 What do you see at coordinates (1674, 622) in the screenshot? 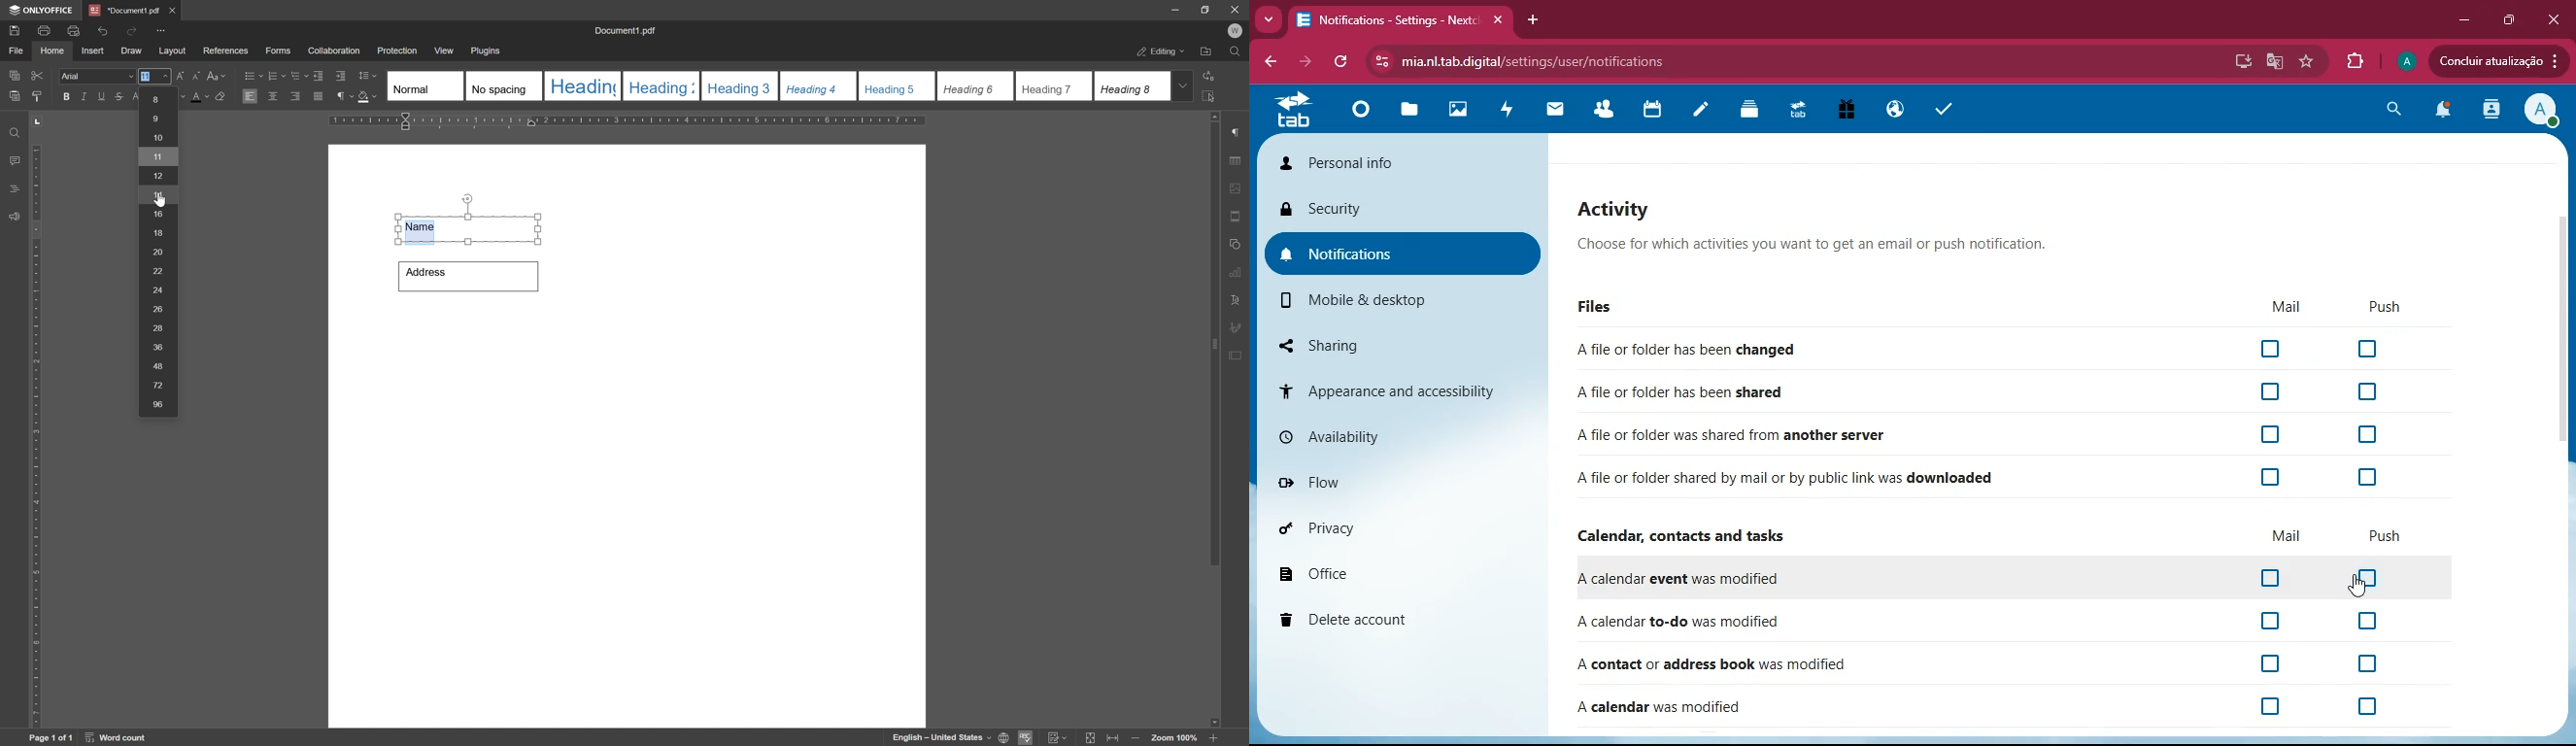
I see `A calendar to-do was modified` at bounding box center [1674, 622].